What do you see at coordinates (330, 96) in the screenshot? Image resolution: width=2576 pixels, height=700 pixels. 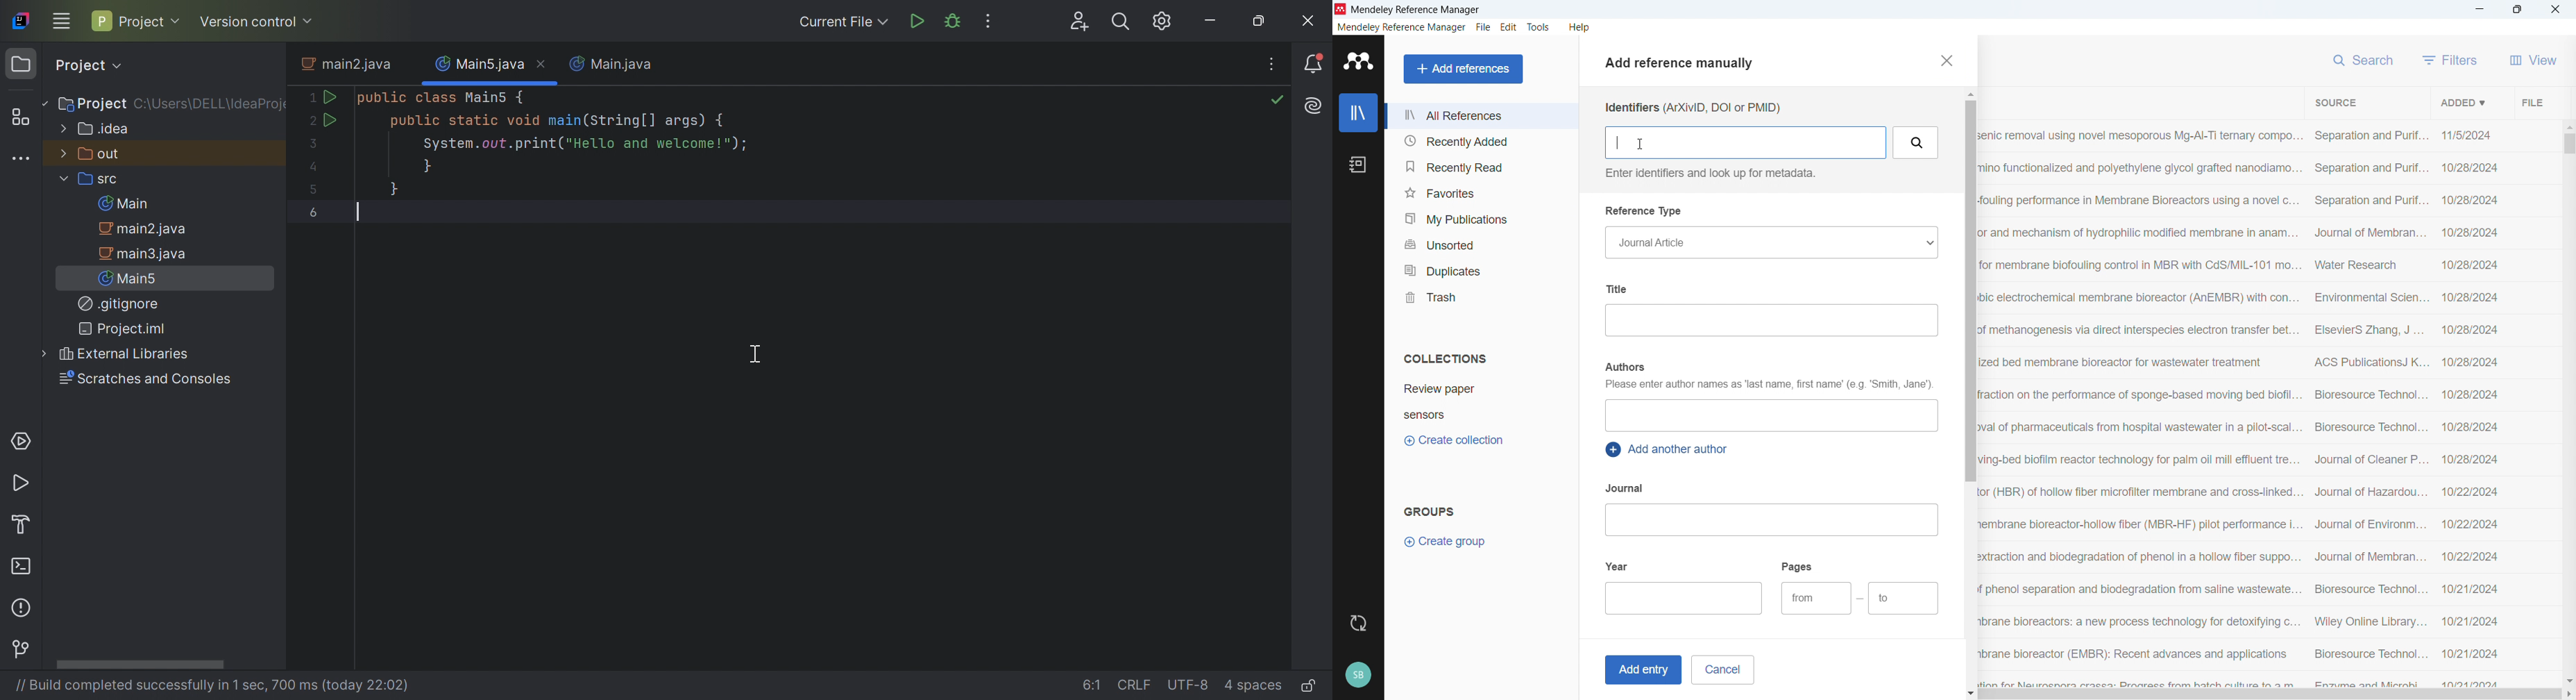 I see `Run` at bounding box center [330, 96].